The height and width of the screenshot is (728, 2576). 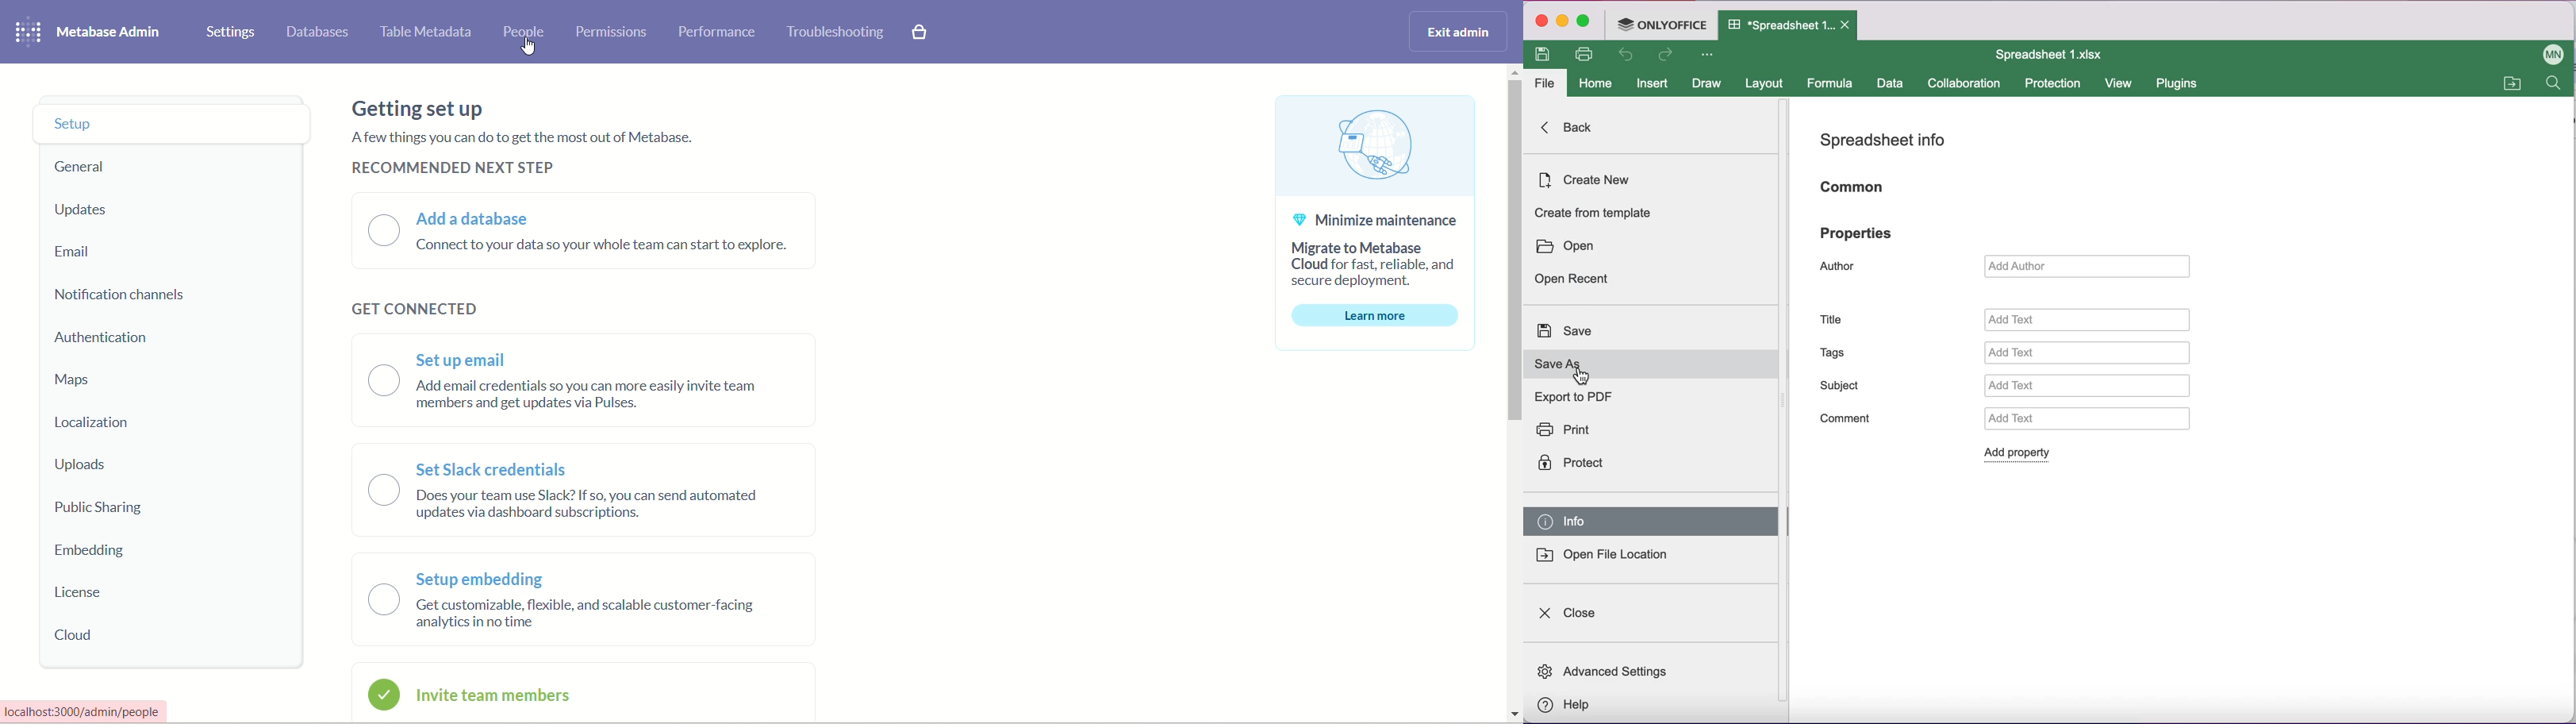 I want to click on close, so click(x=1540, y=20).